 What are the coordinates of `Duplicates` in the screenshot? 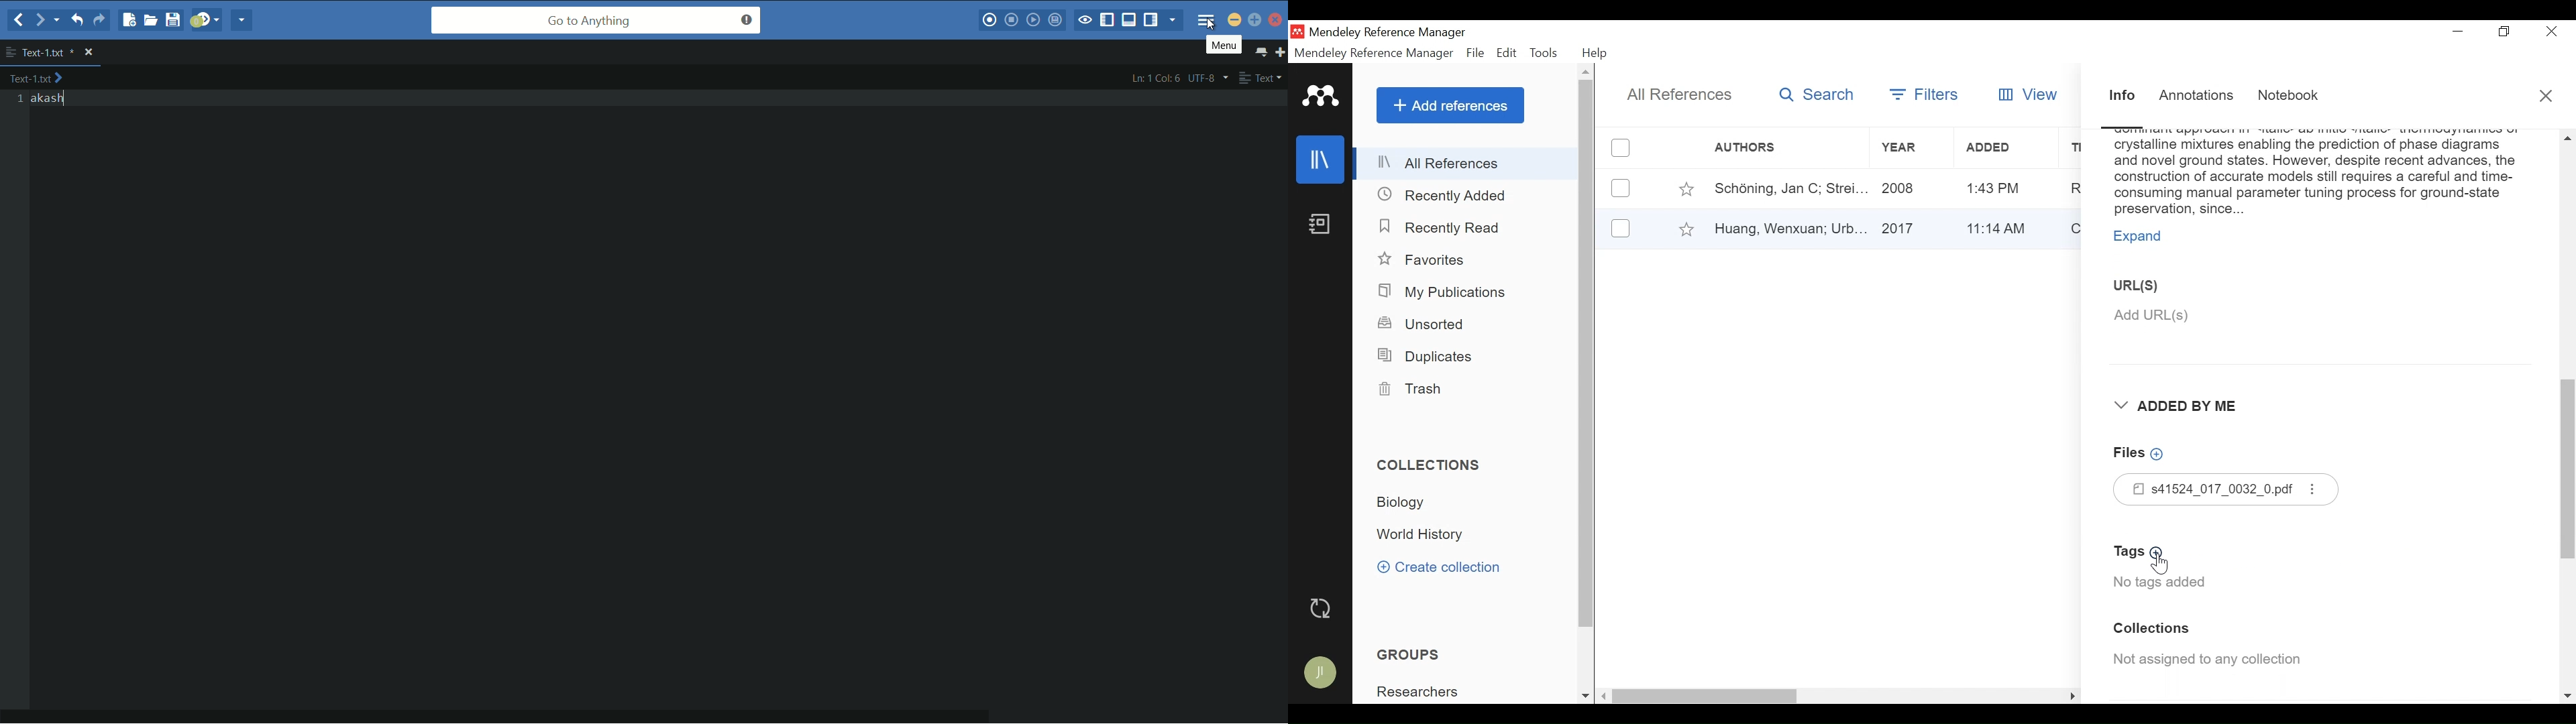 It's located at (1424, 357).